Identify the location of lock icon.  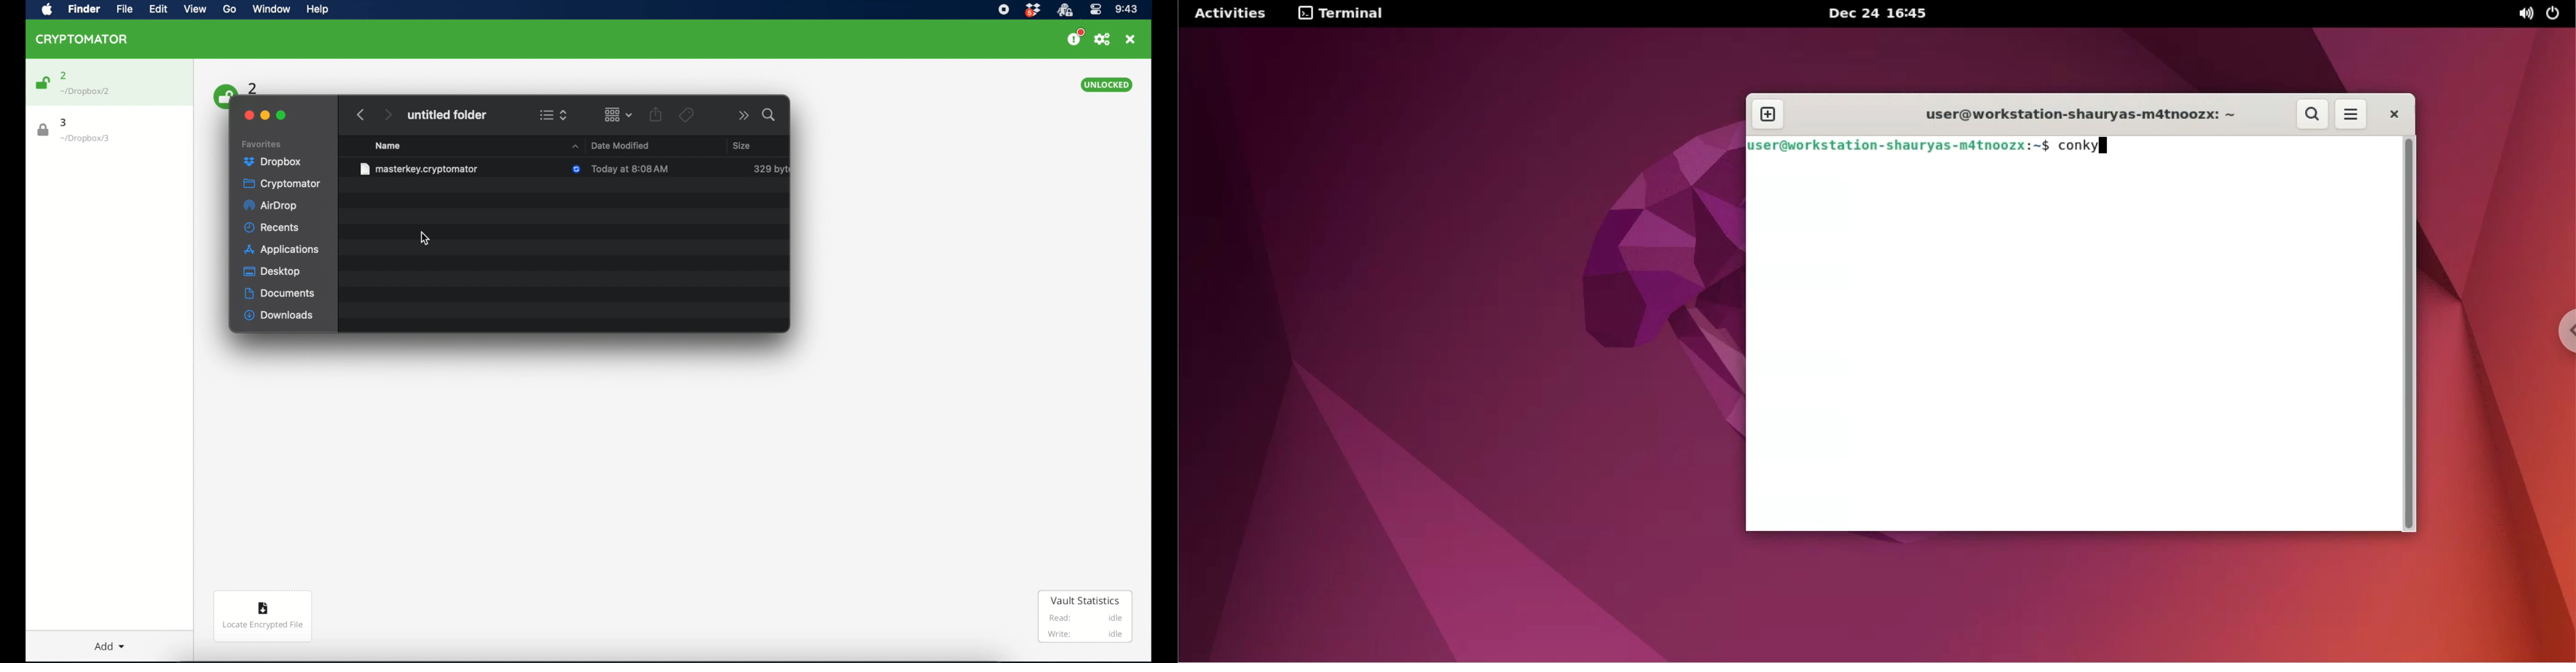
(44, 130).